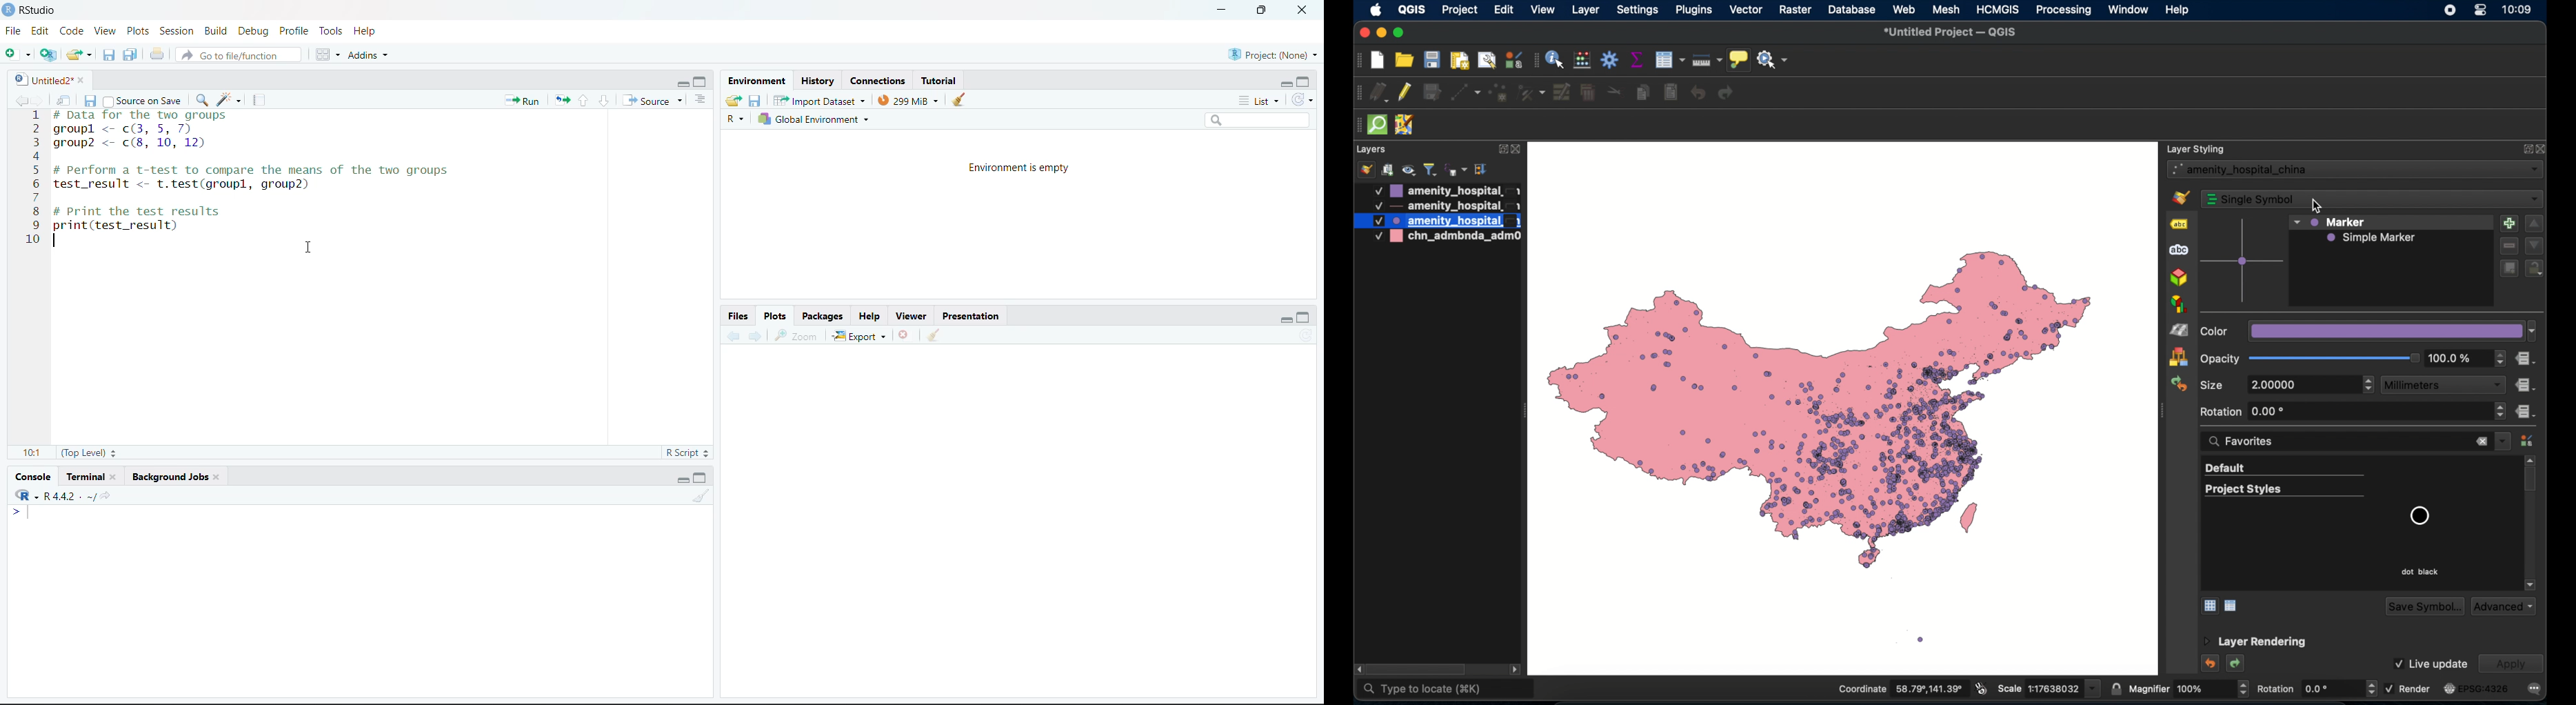 The height and width of the screenshot is (728, 2576). I want to click on print the current file, so click(157, 54).